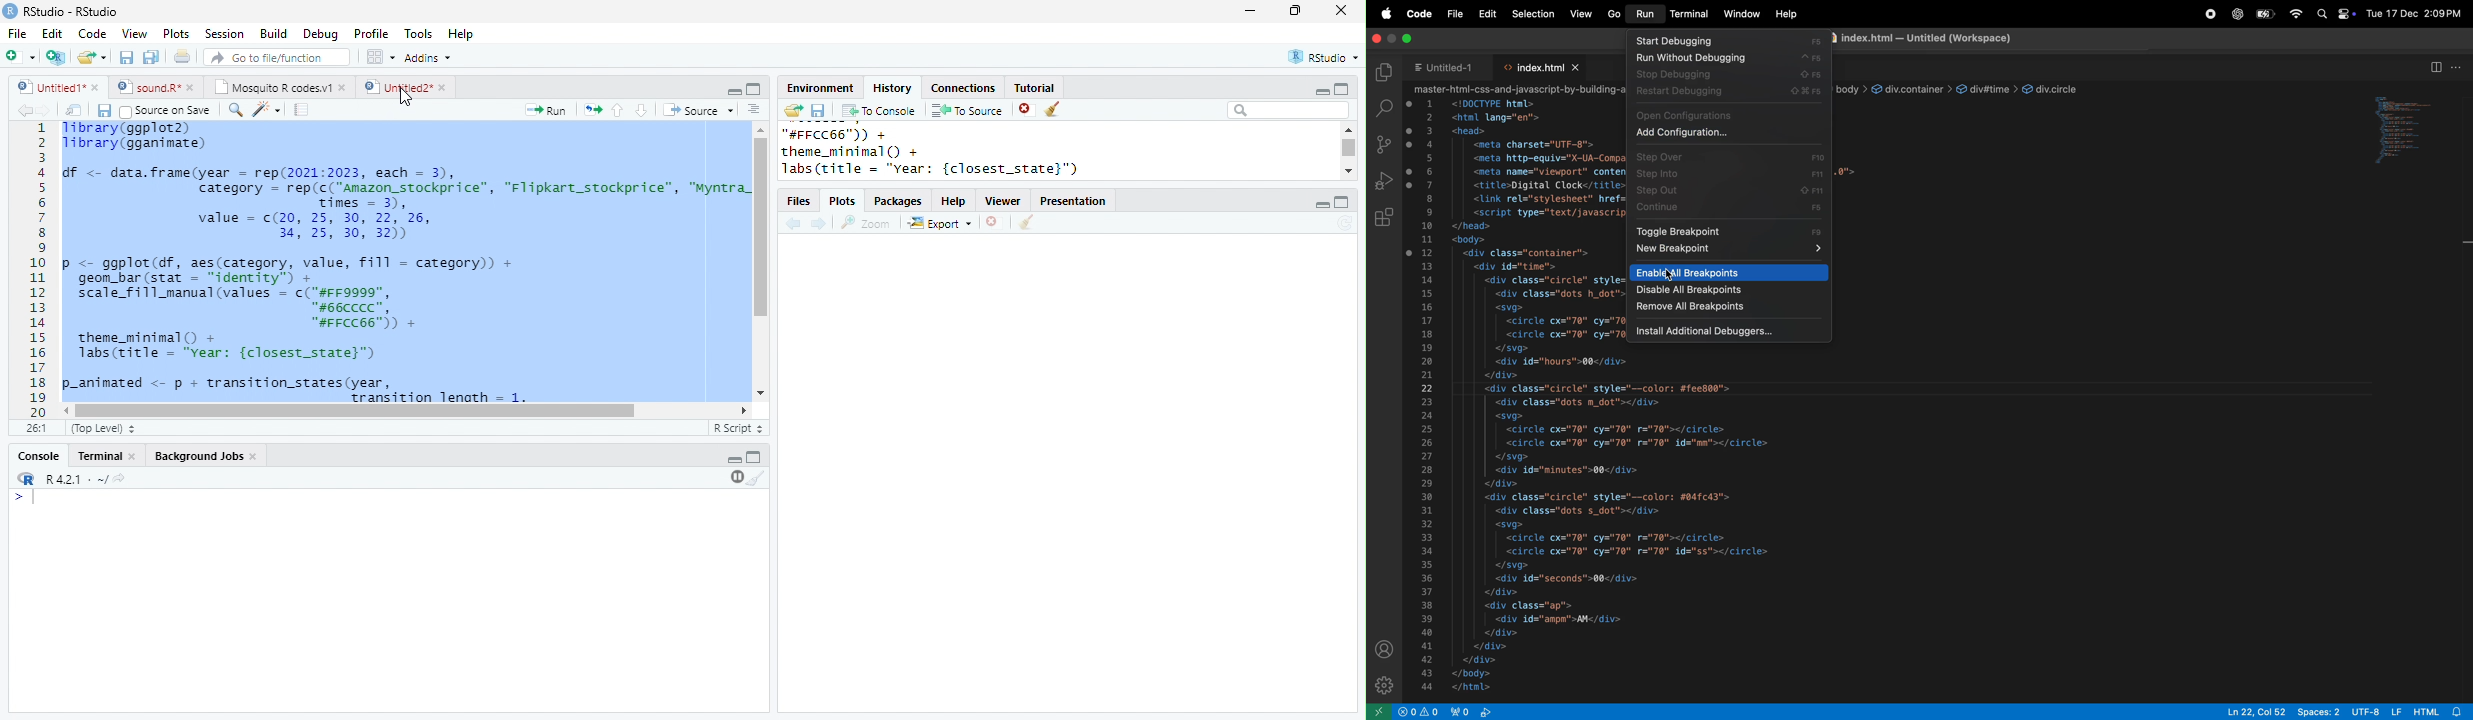 Image resolution: width=2492 pixels, height=728 pixels. I want to click on Plots, so click(177, 34).